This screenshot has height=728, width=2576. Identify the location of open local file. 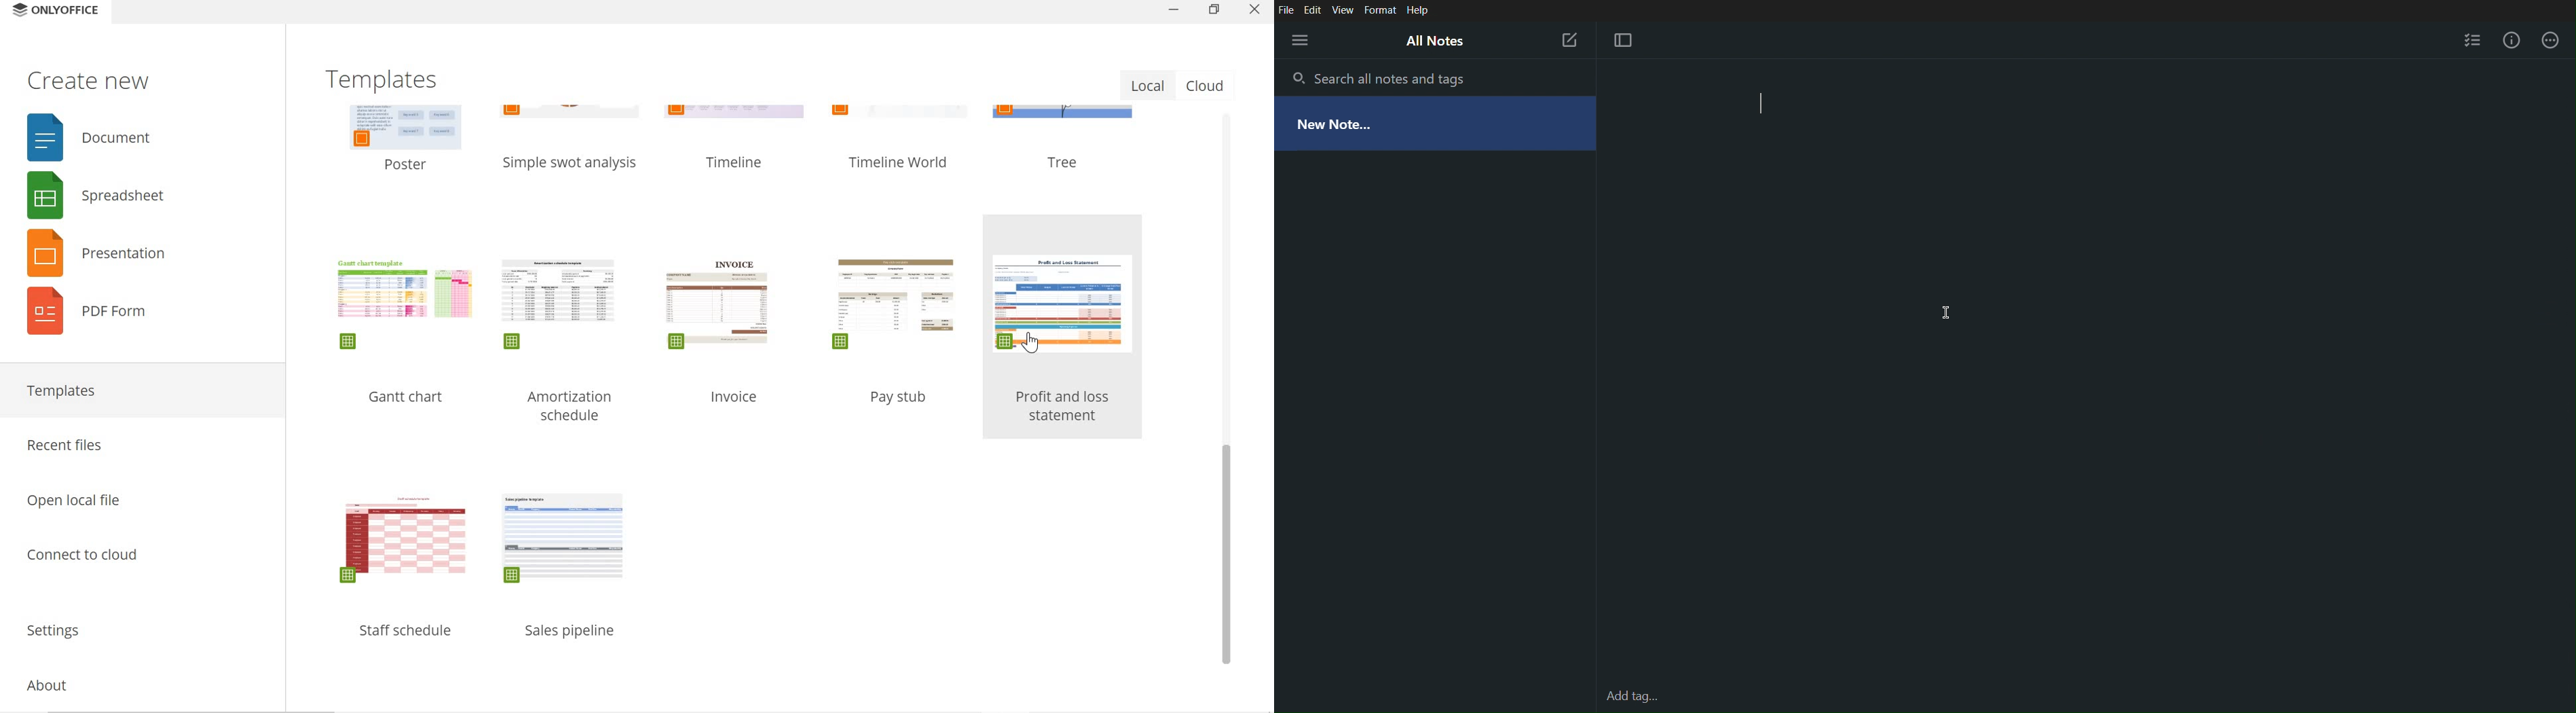
(139, 495).